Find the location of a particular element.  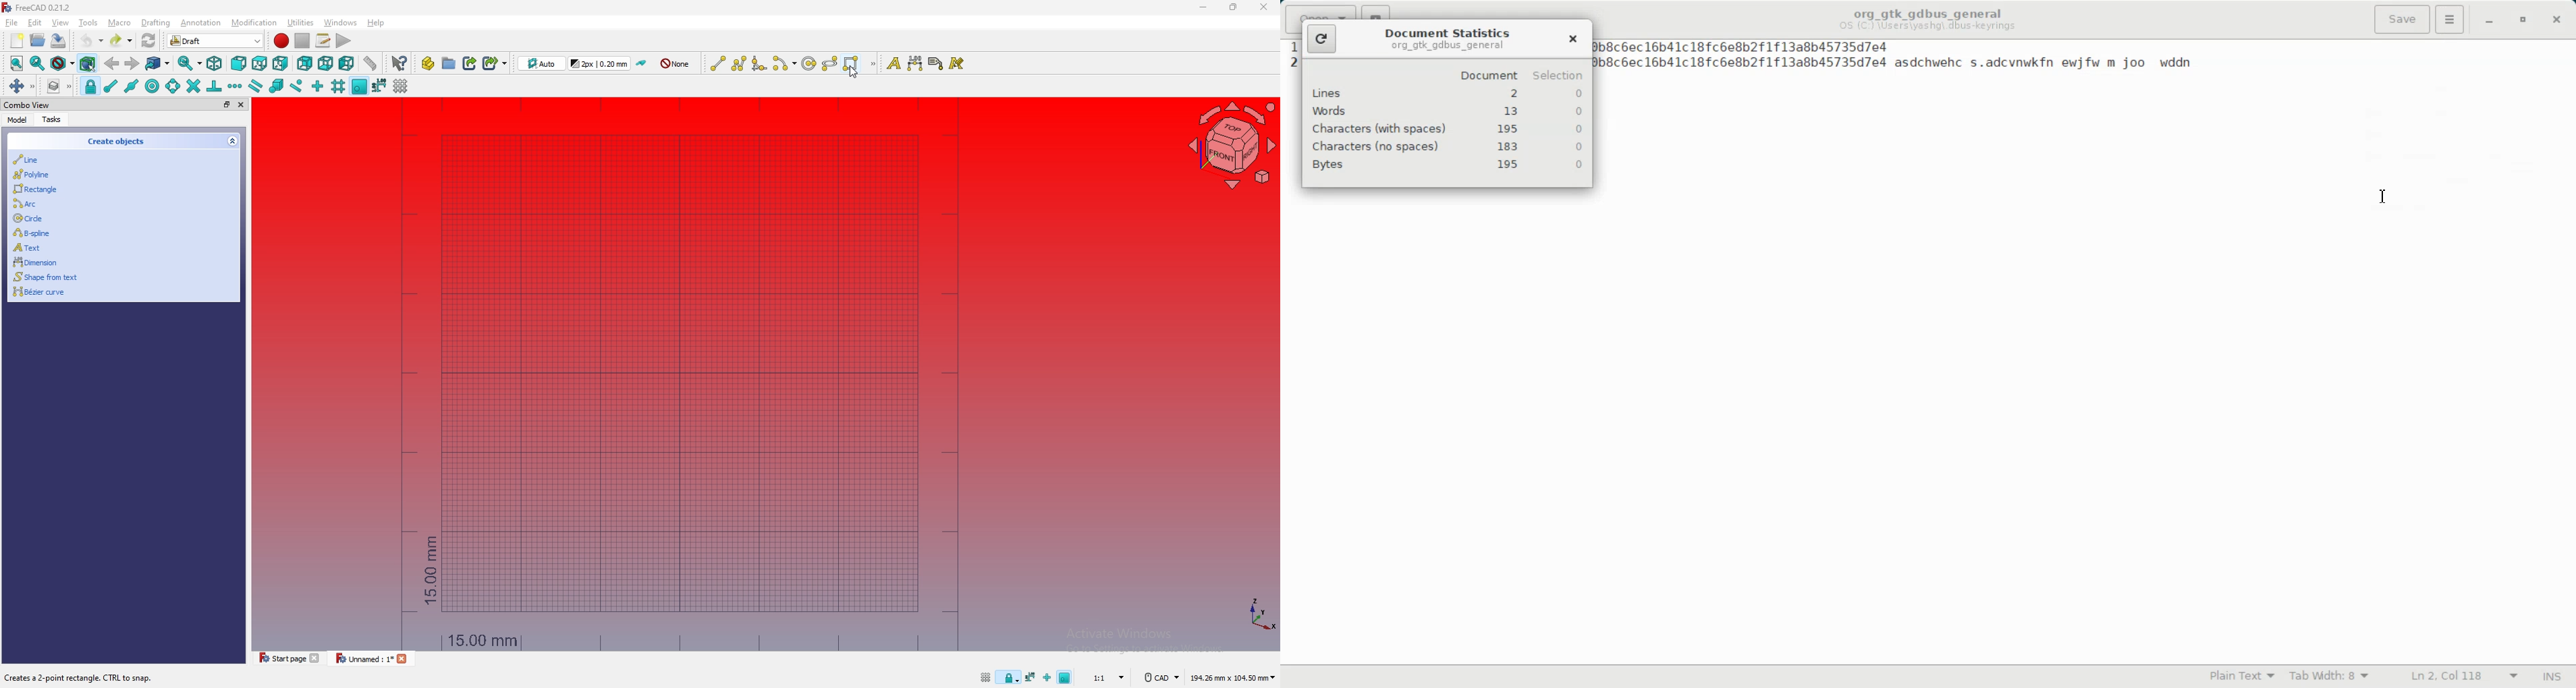

B spline is located at coordinates (117, 233).